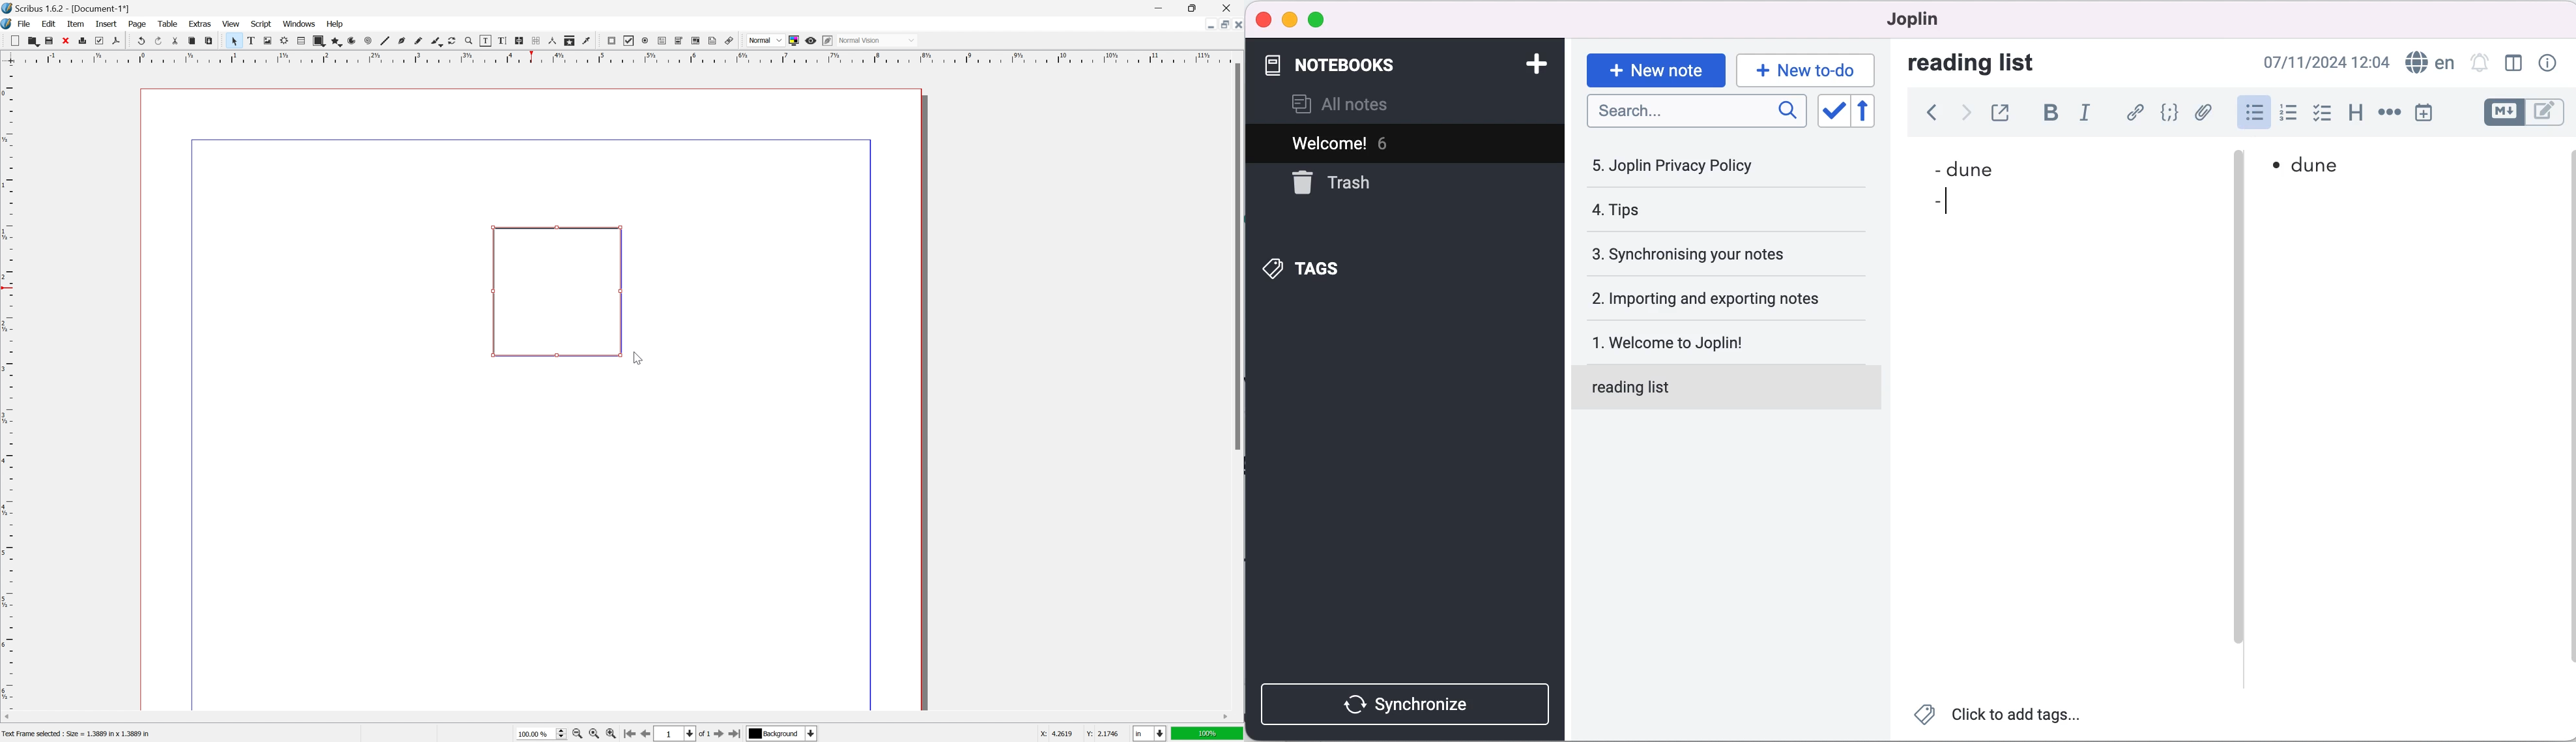  I want to click on italic, so click(2088, 112).